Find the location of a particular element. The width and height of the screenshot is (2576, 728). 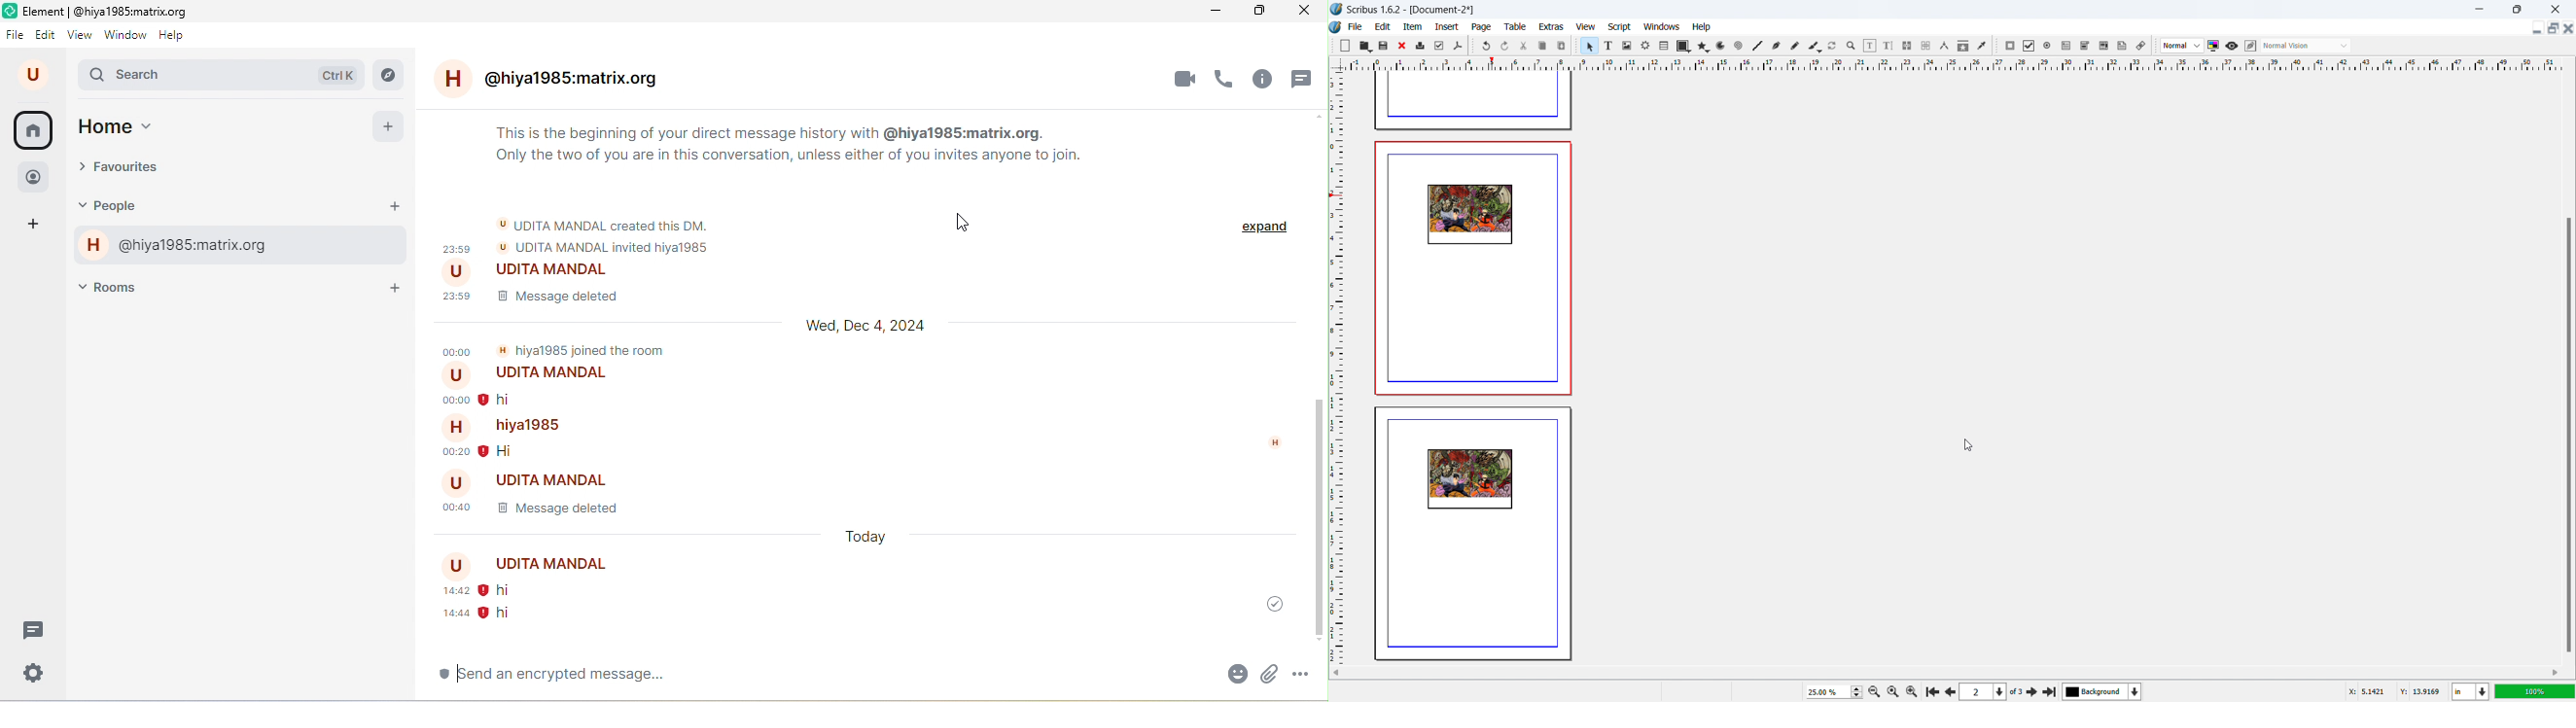

message deleted is located at coordinates (557, 301).